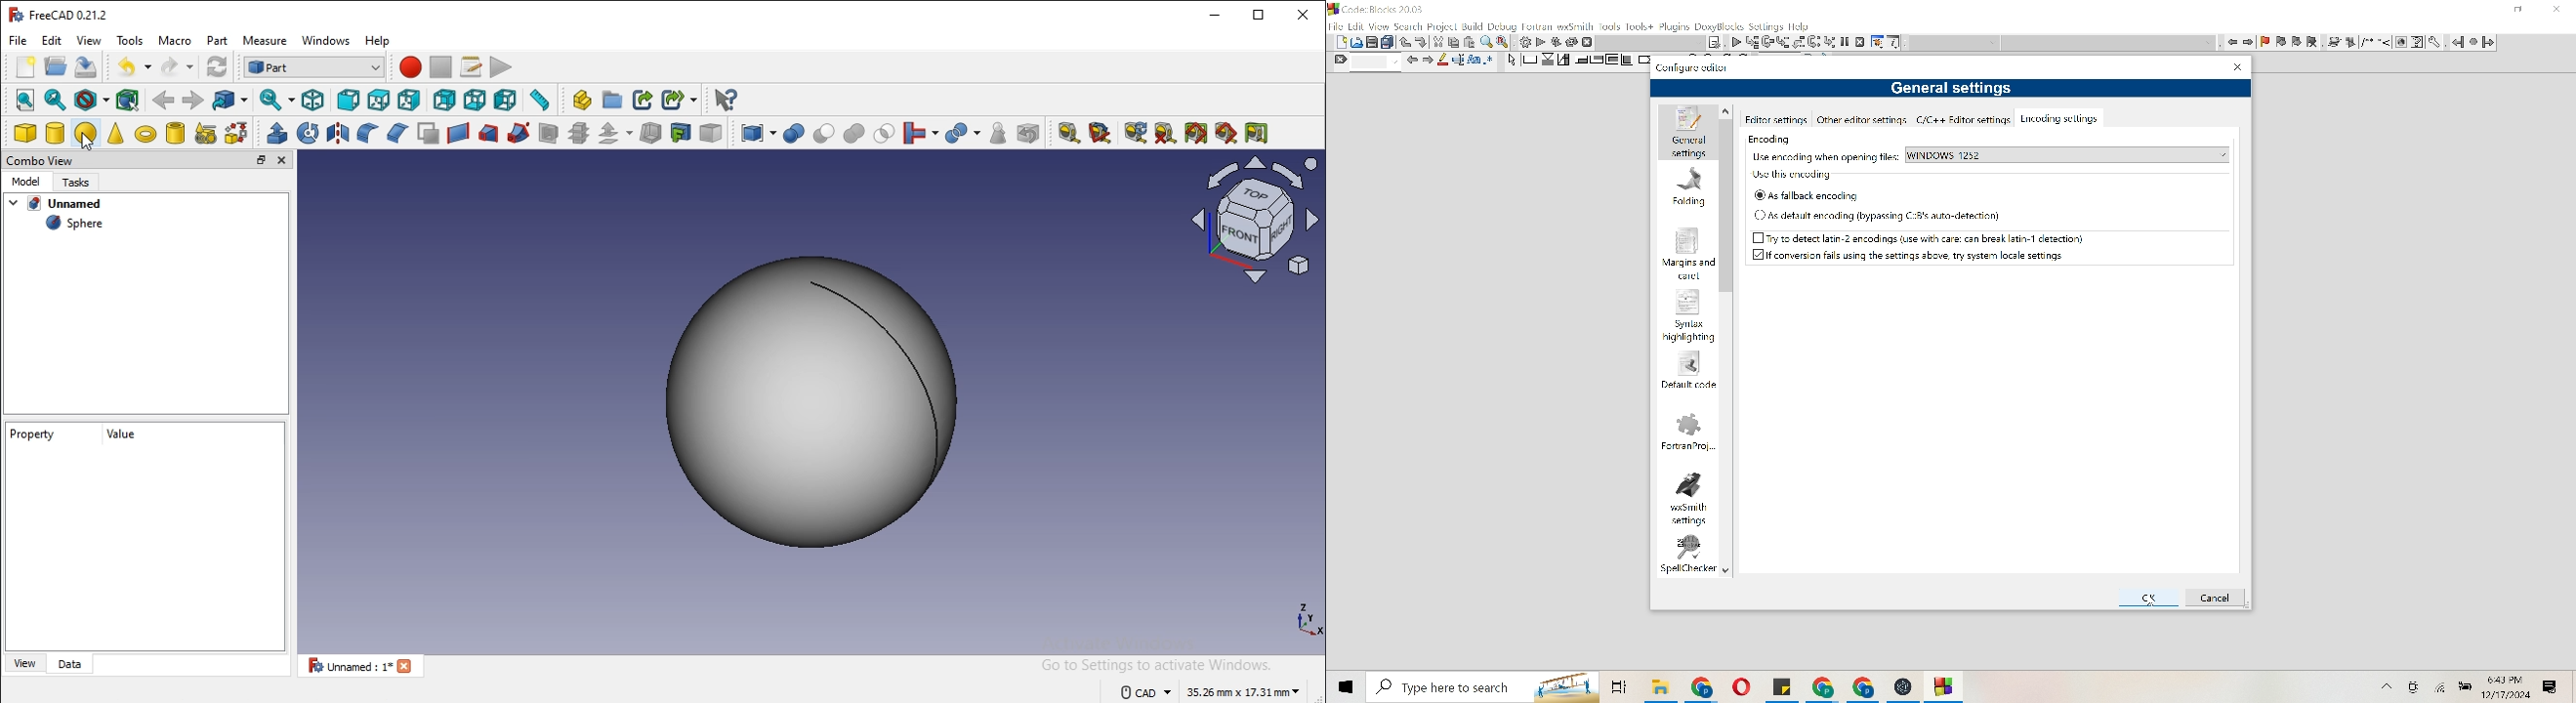 This screenshot has width=2576, height=728. I want to click on minimize, so click(1212, 15).